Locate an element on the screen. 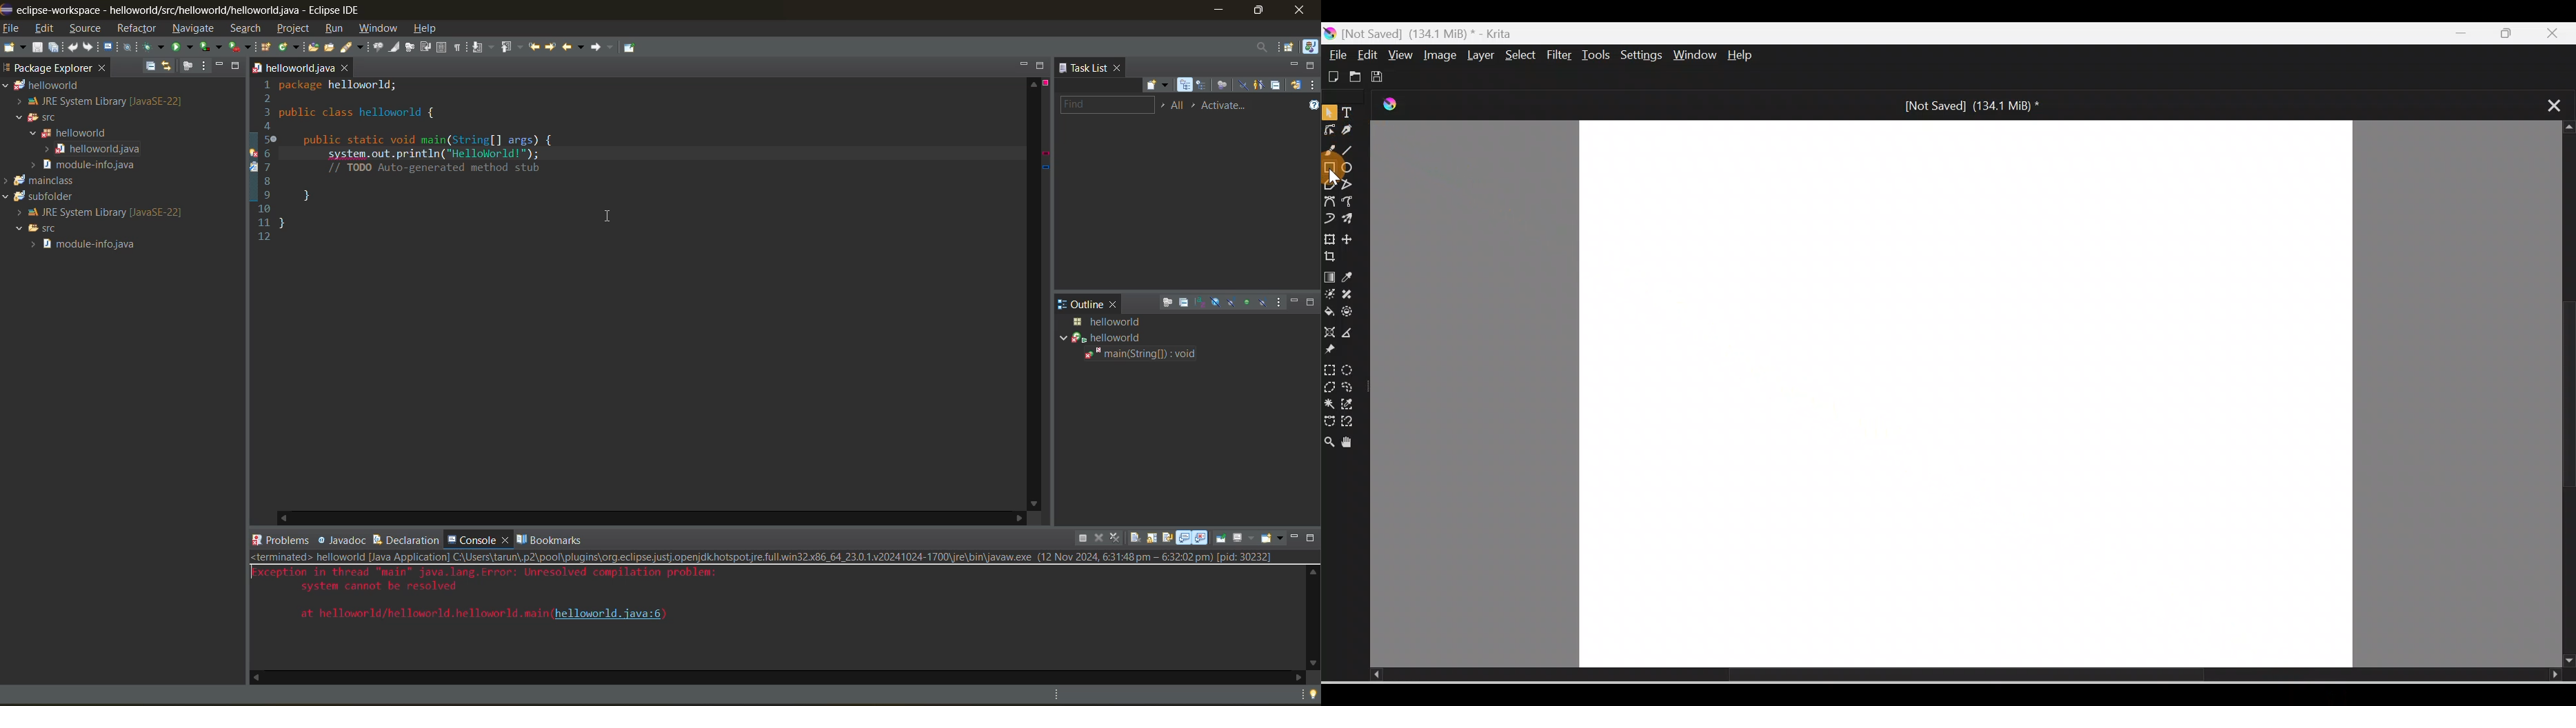  Similar color selection tool is located at coordinates (1350, 403).